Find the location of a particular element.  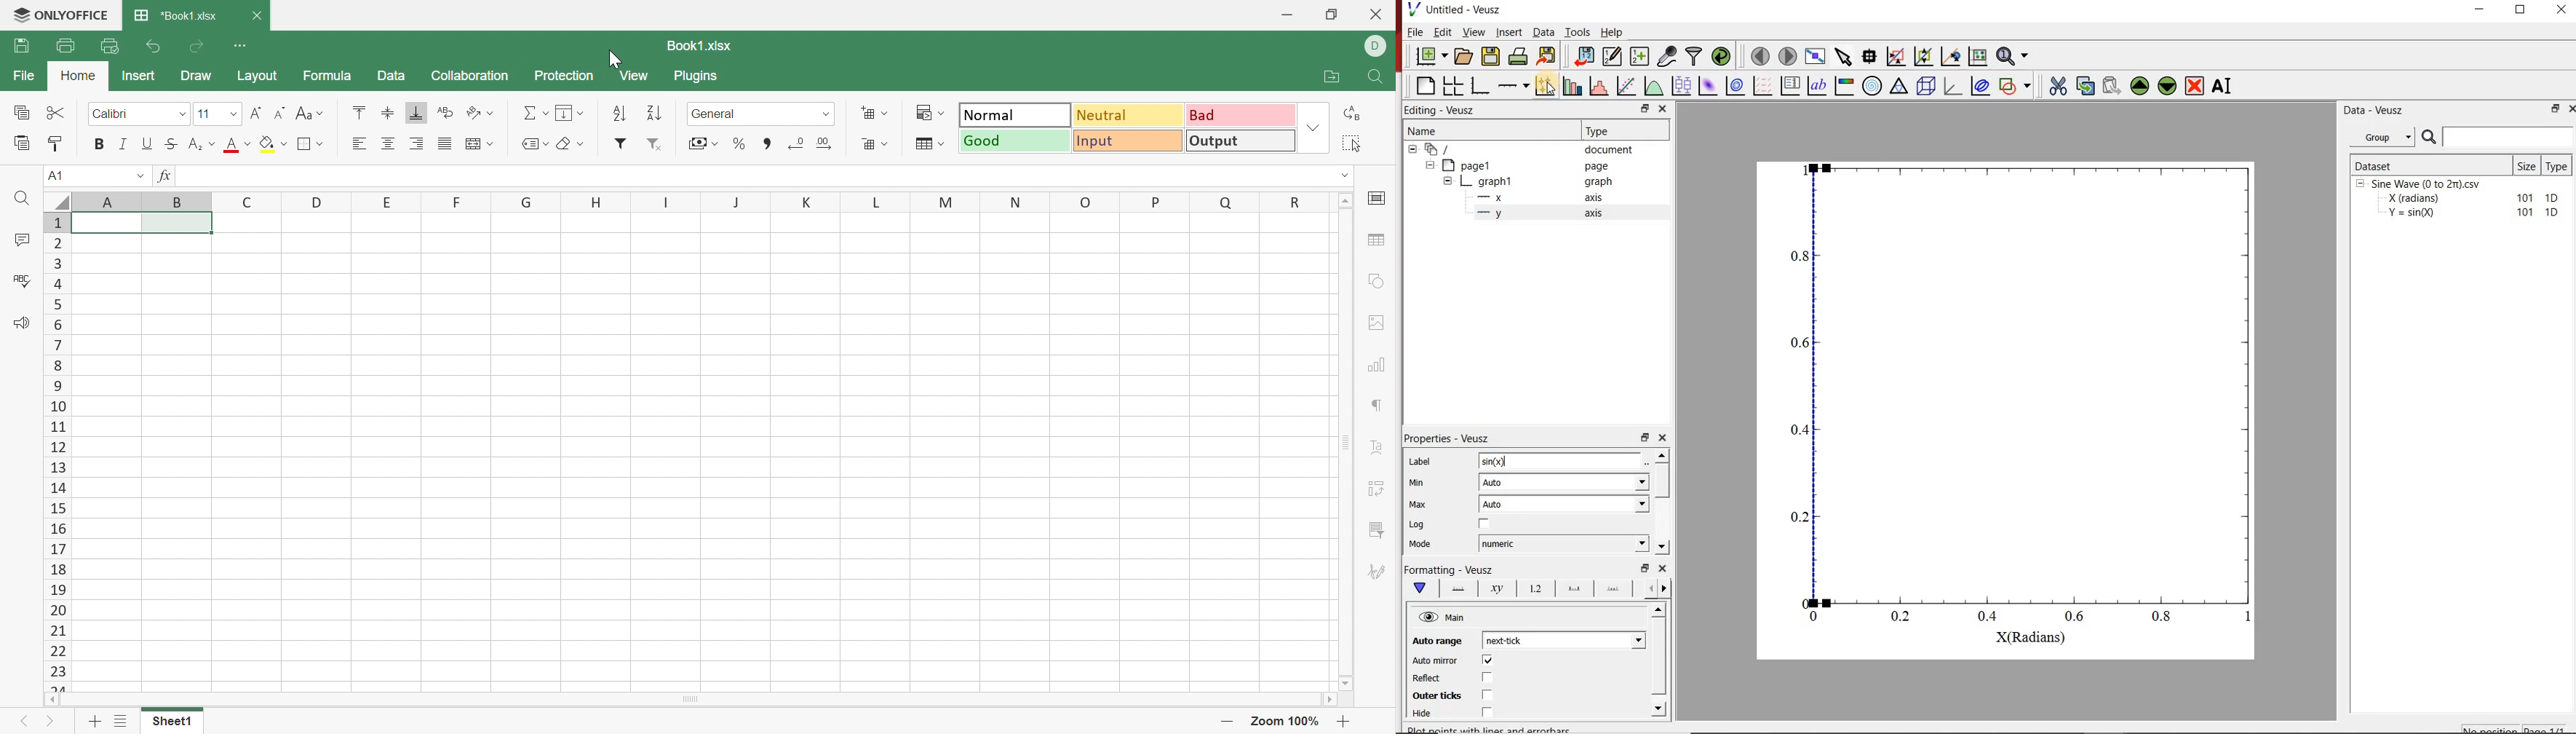

Zoom out is located at coordinates (1230, 720).